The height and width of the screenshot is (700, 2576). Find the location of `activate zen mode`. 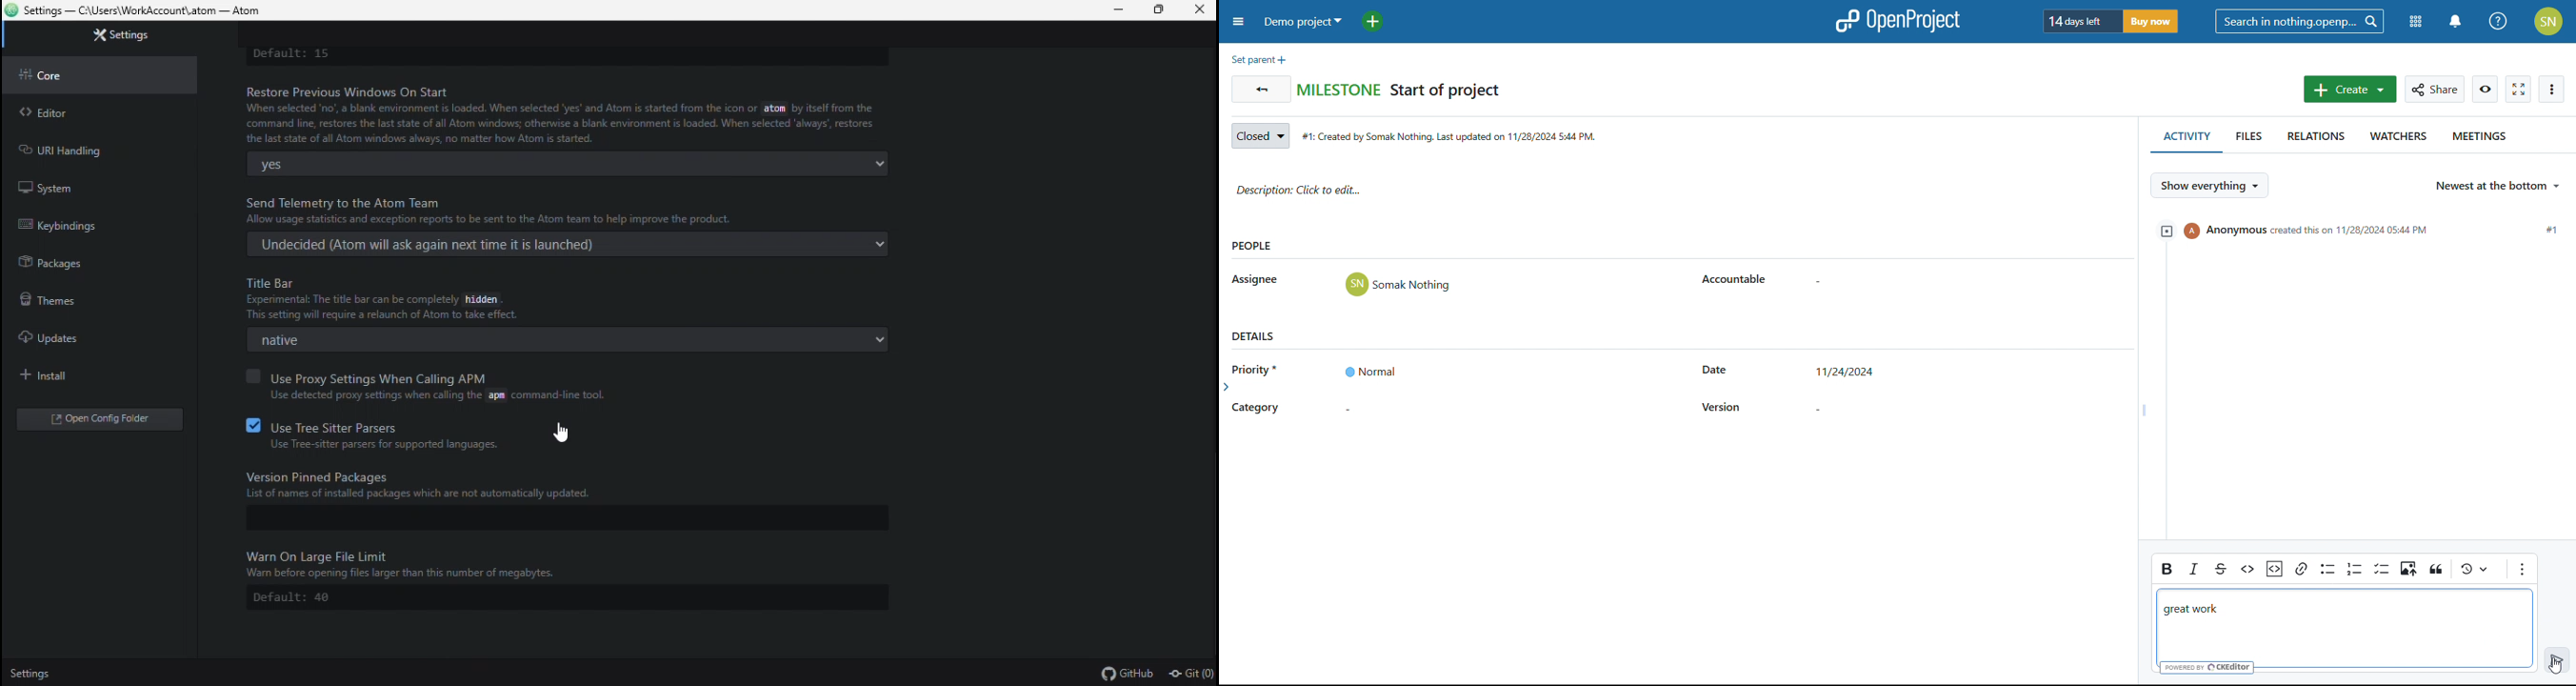

activate zen mode is located at coordinates (2519, 90).